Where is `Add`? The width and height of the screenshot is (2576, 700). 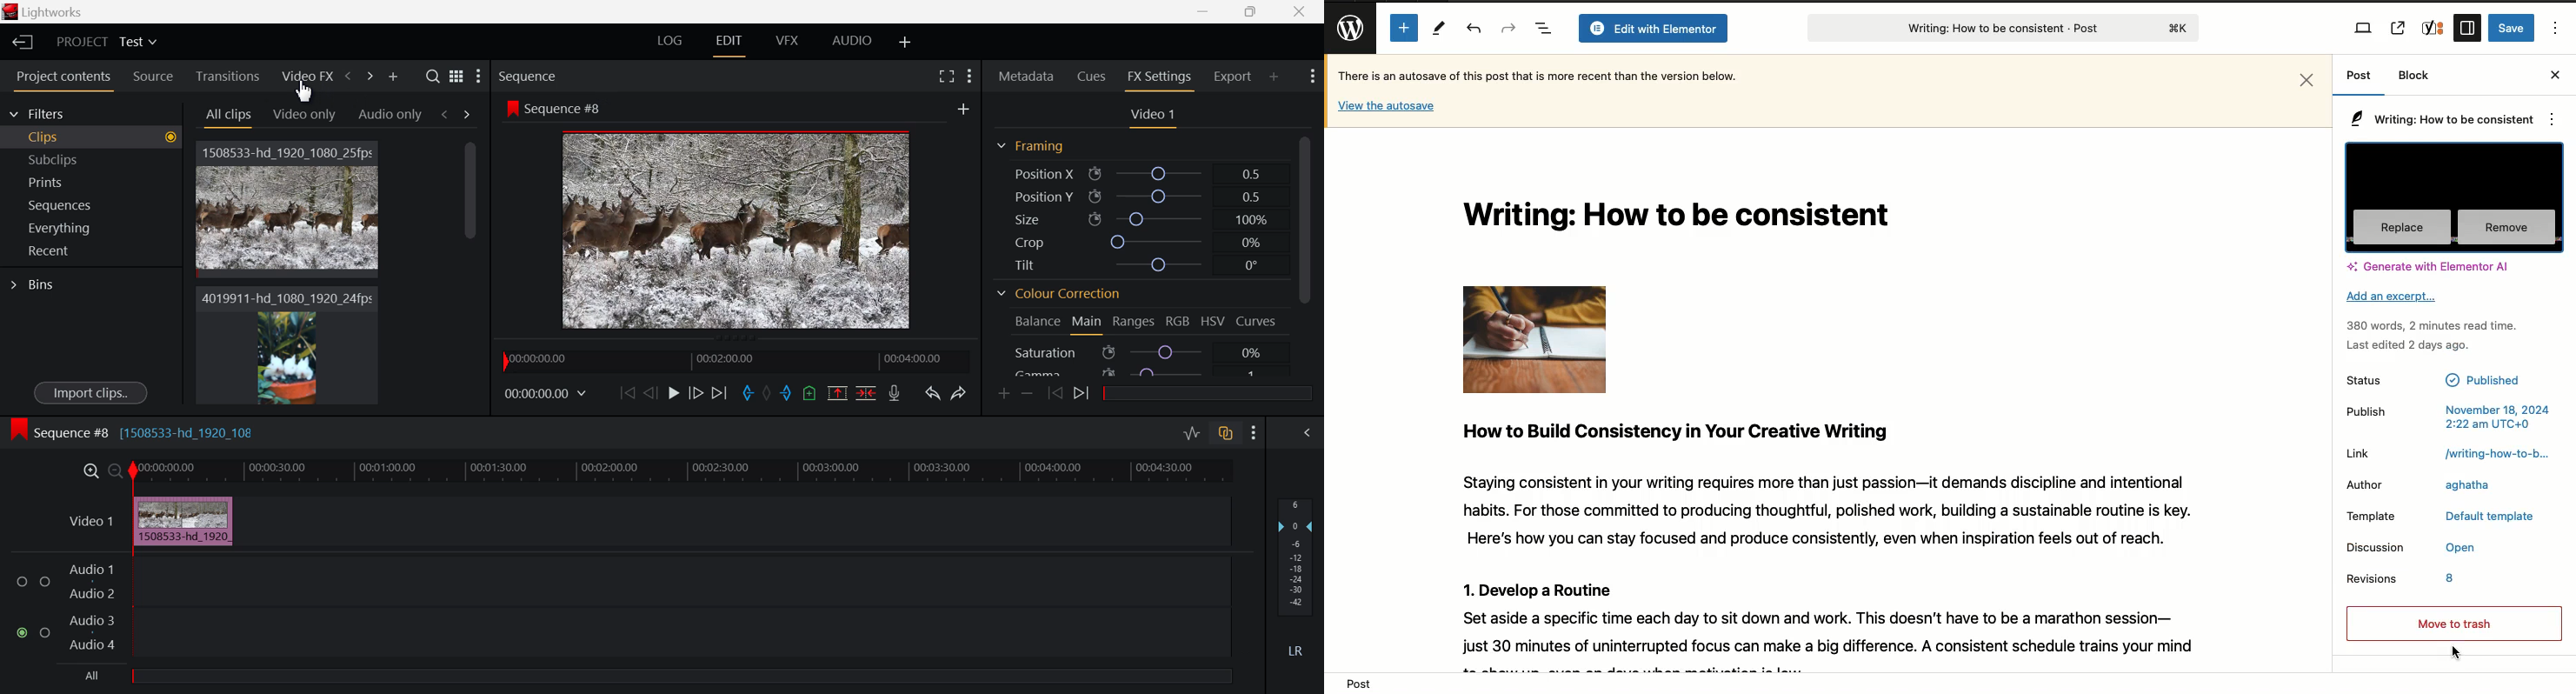 Add is located at coordinates (964, 108).